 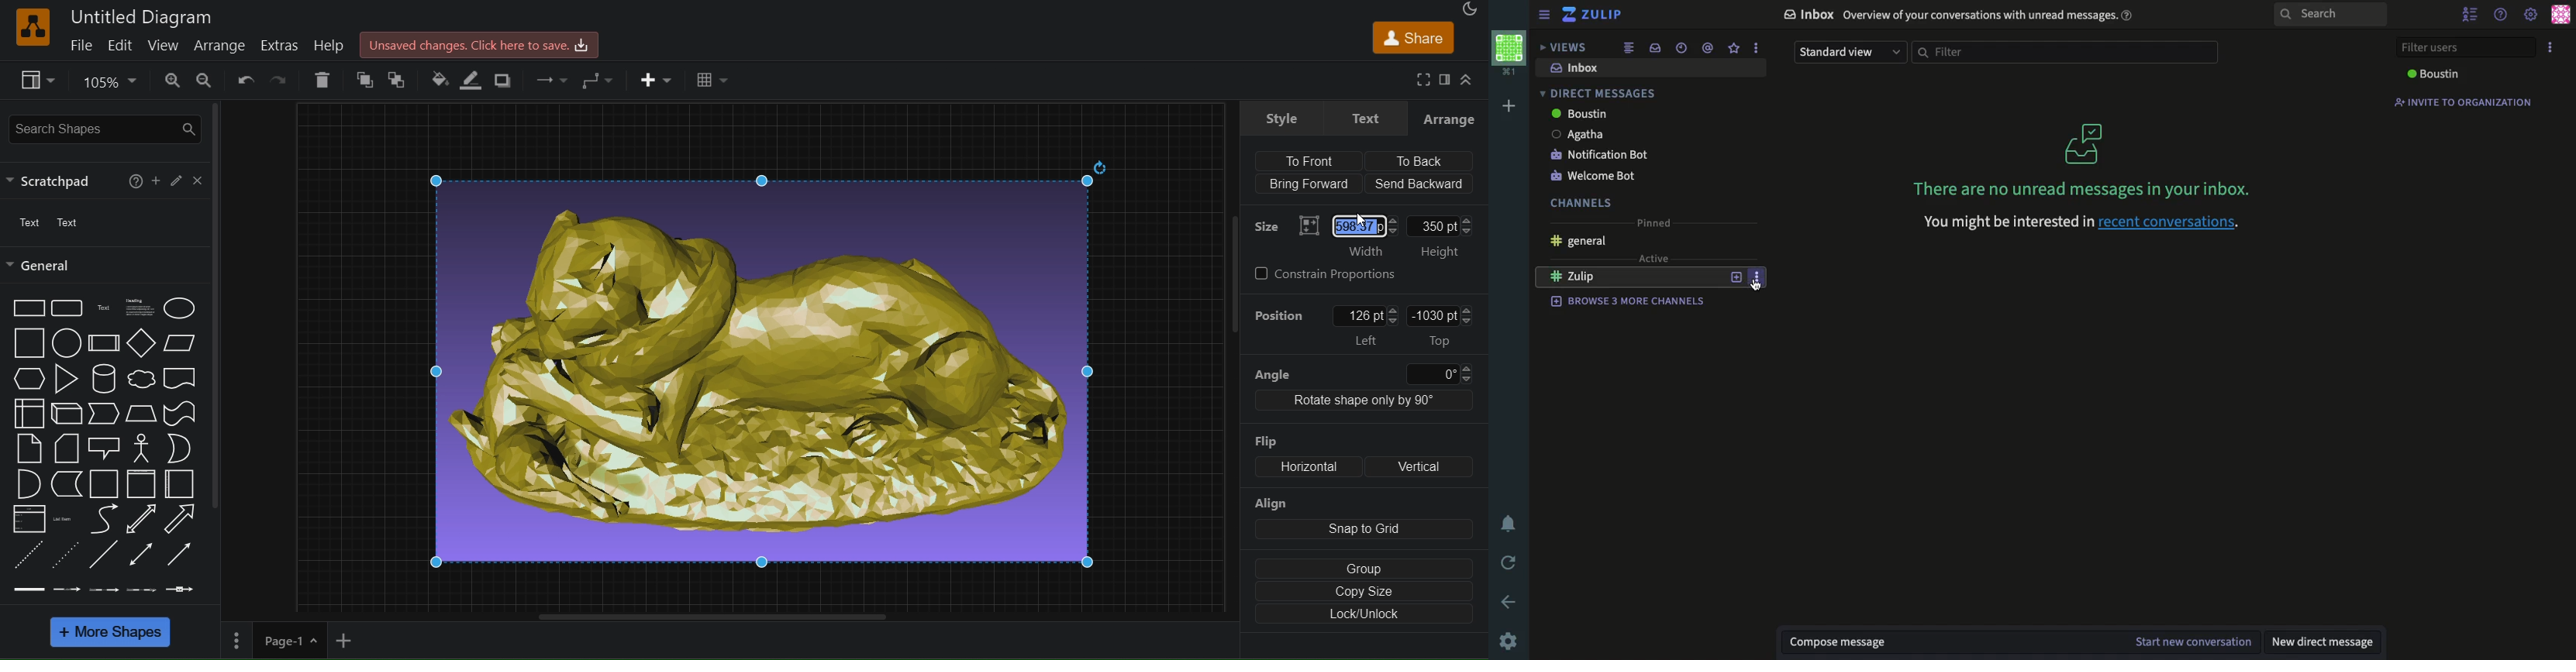 I want to click on Table, so click(x=710, y=81).